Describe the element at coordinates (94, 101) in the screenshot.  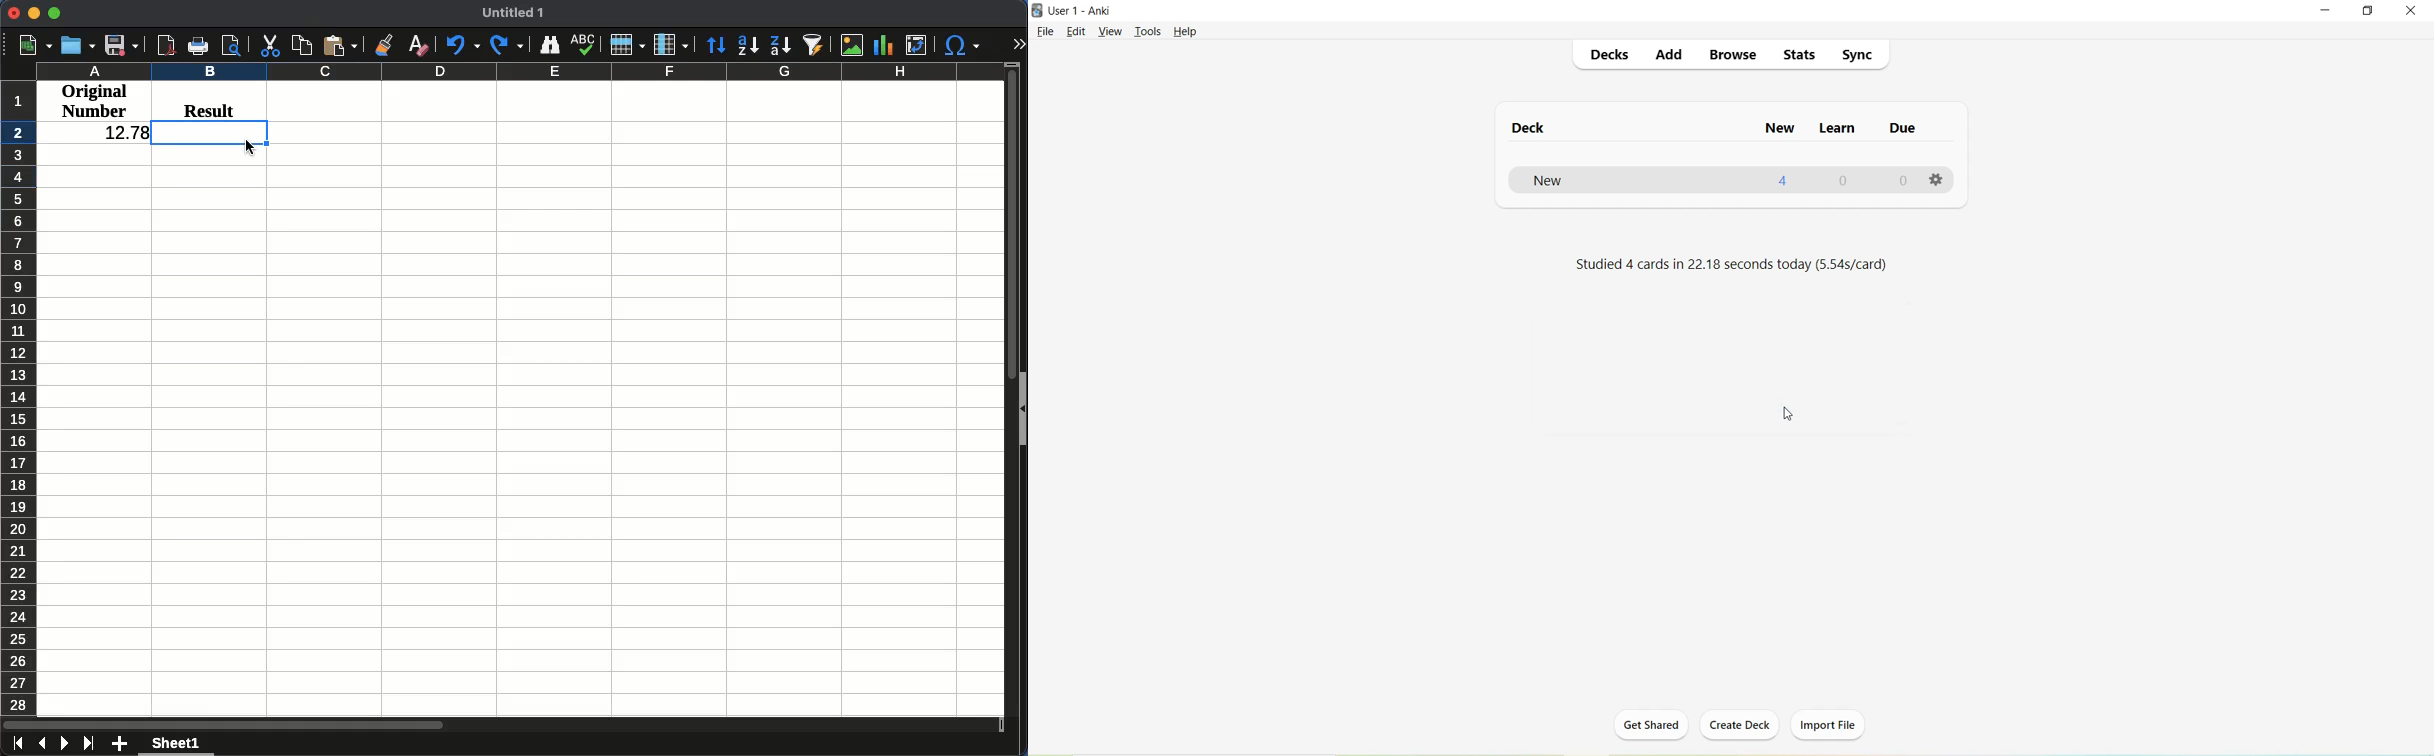
I see `original number` at that location.